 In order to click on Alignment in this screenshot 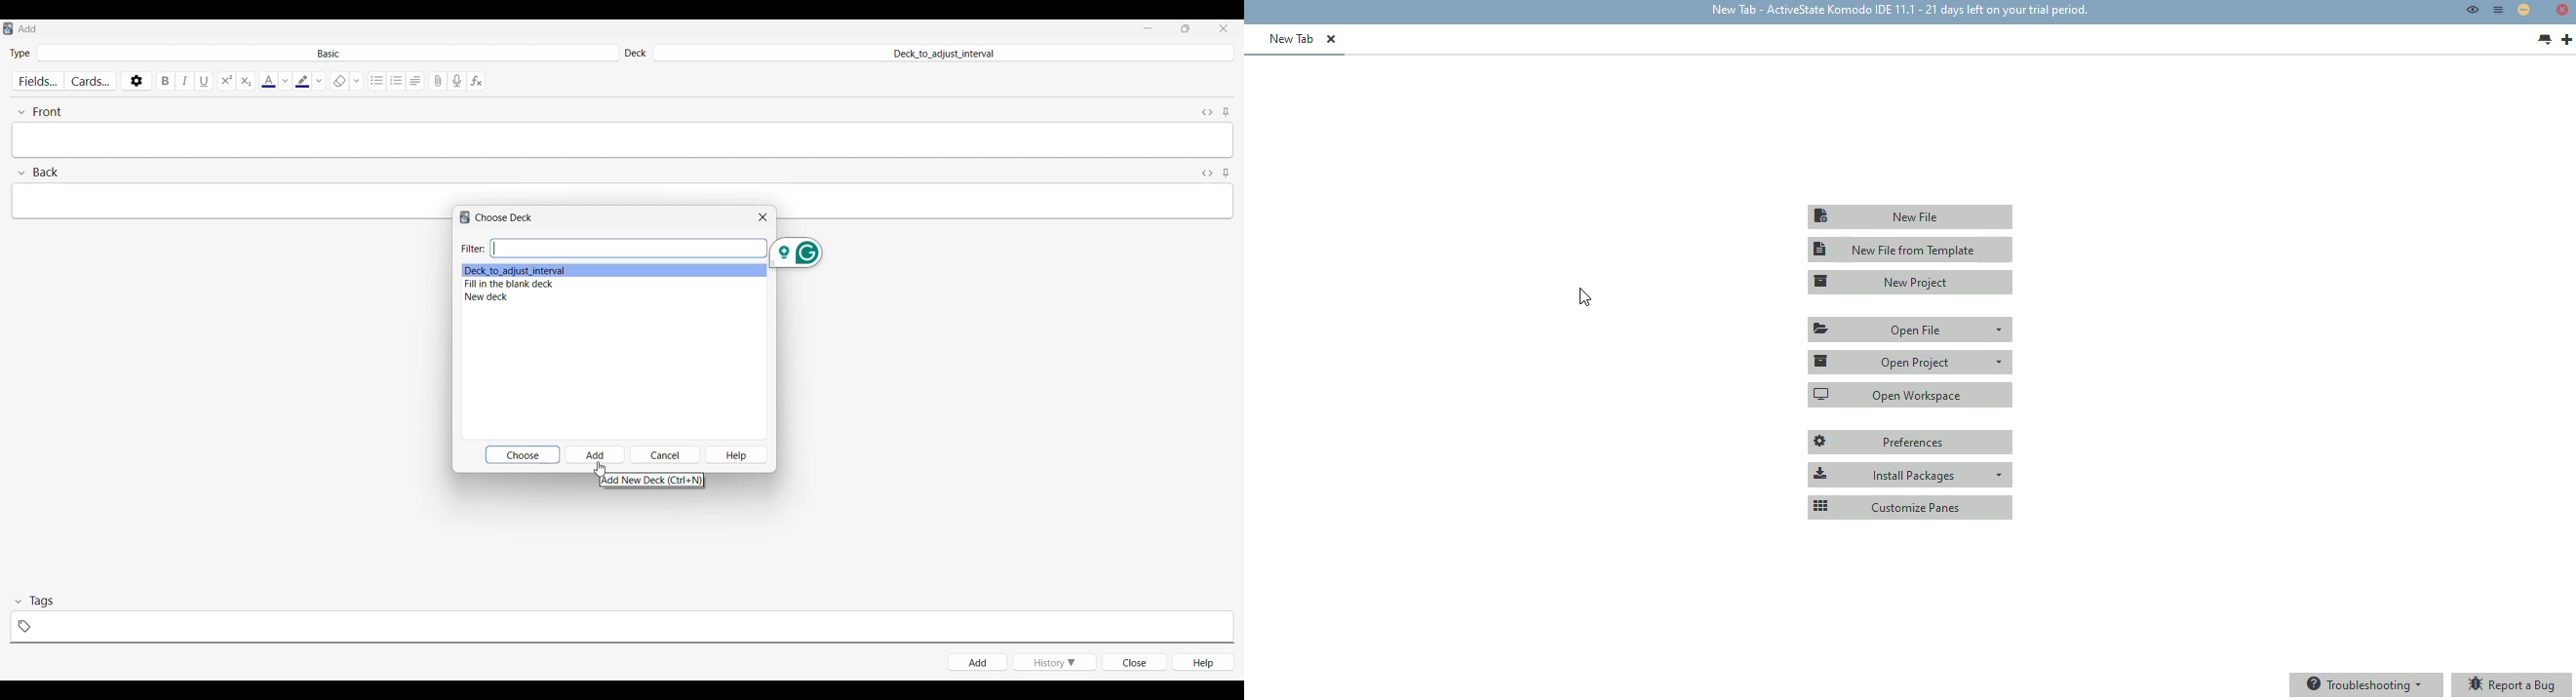, I will do `click(416, 81)`.